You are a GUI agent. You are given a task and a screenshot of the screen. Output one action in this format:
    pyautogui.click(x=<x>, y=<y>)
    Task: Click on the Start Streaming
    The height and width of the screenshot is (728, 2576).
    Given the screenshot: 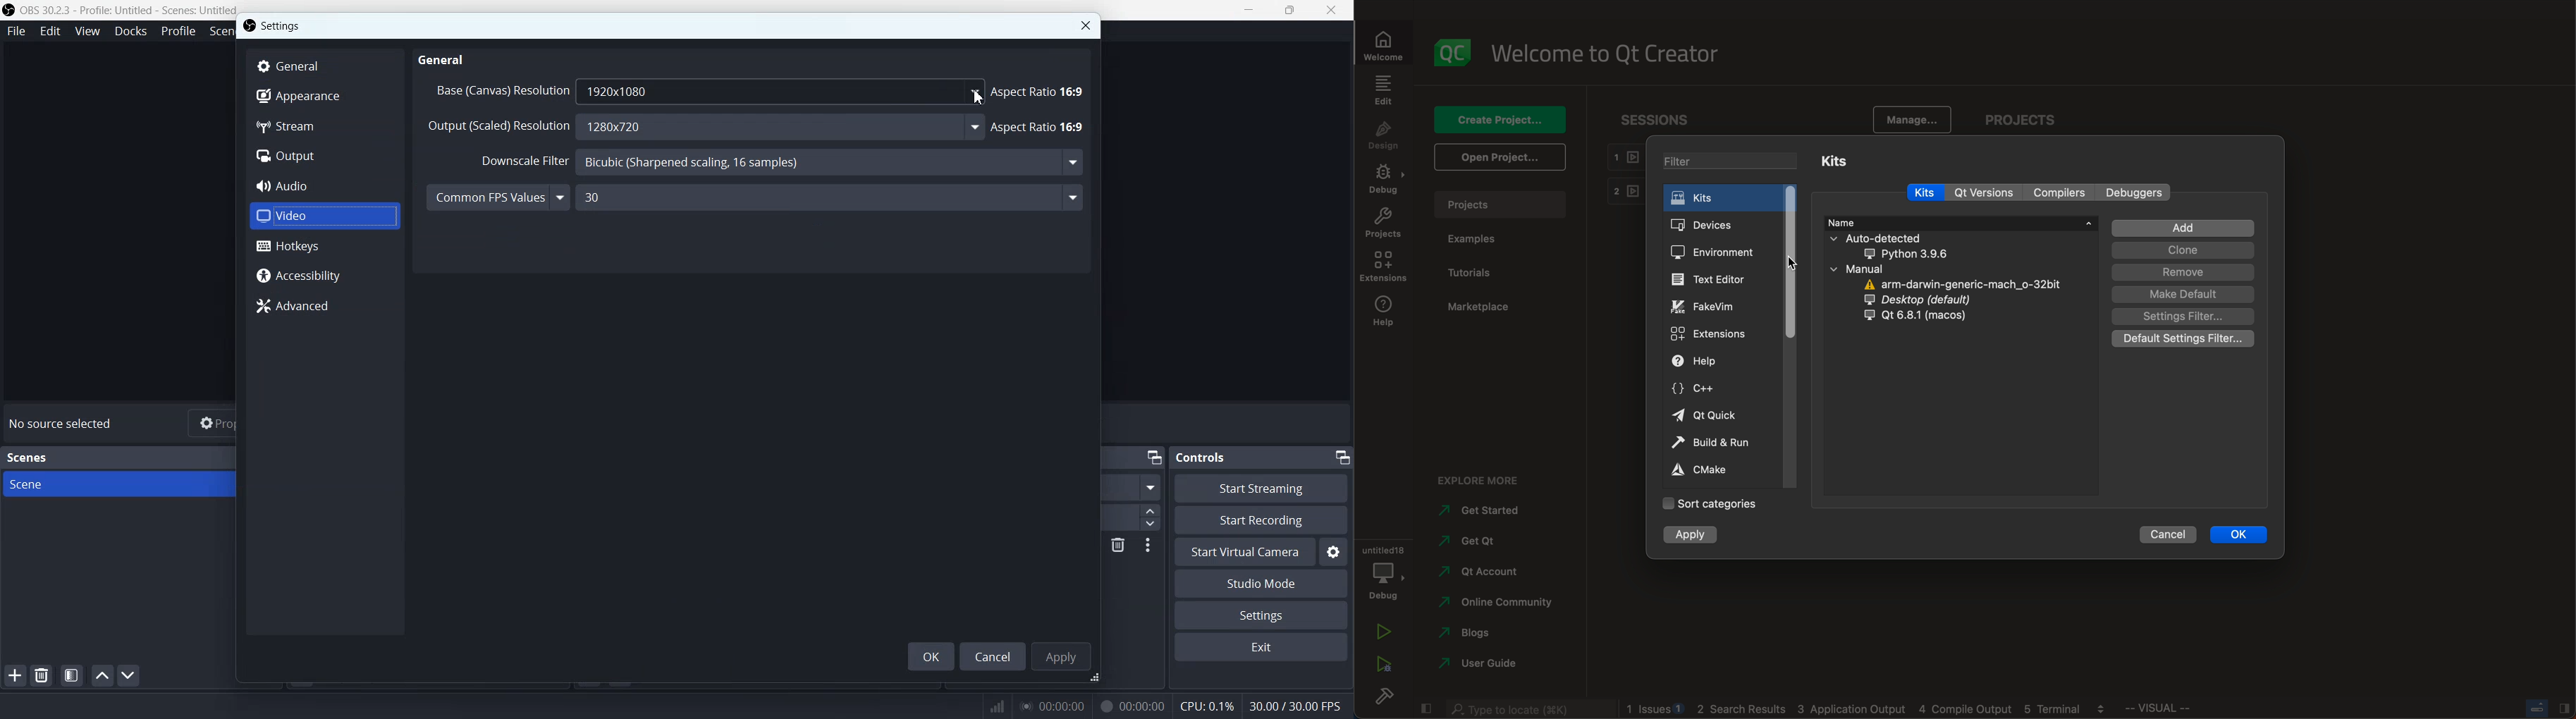 What is the action you would take?
    pyautogui.click(x=1260, y=488)
    